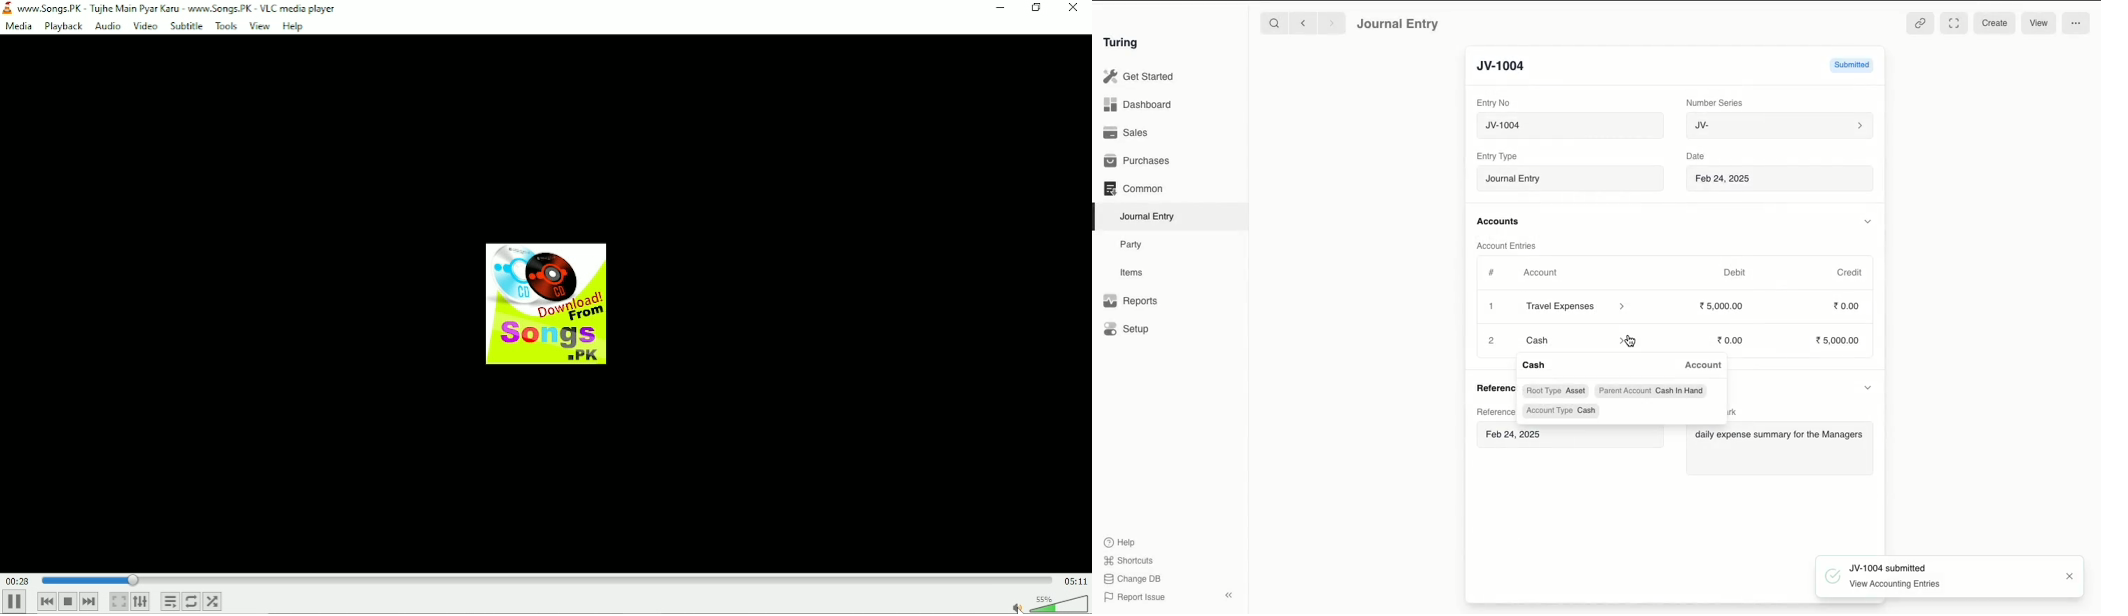 The height and width of the screenshot is (616, 2128). Describe the element at coordinates (1723, 305) in the screenshot. I see `5000.00` at that location.